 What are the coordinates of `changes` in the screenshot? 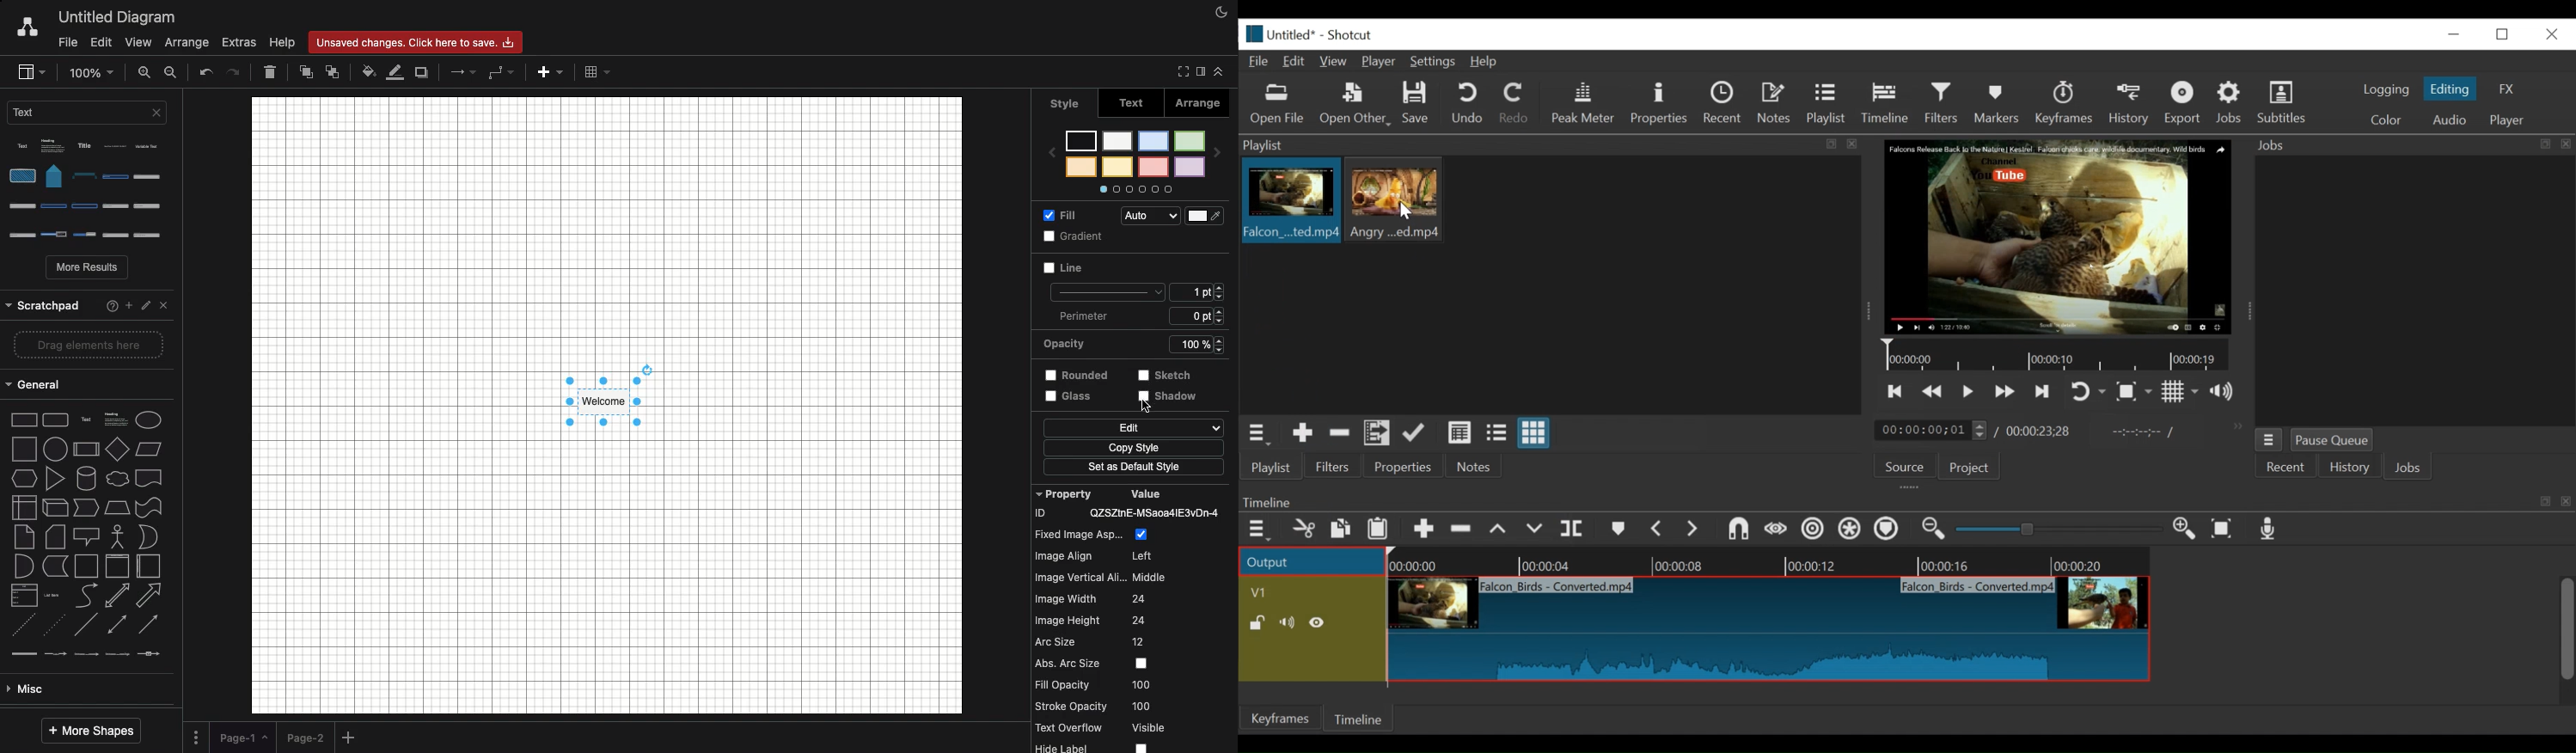 It's located at (420, 41).